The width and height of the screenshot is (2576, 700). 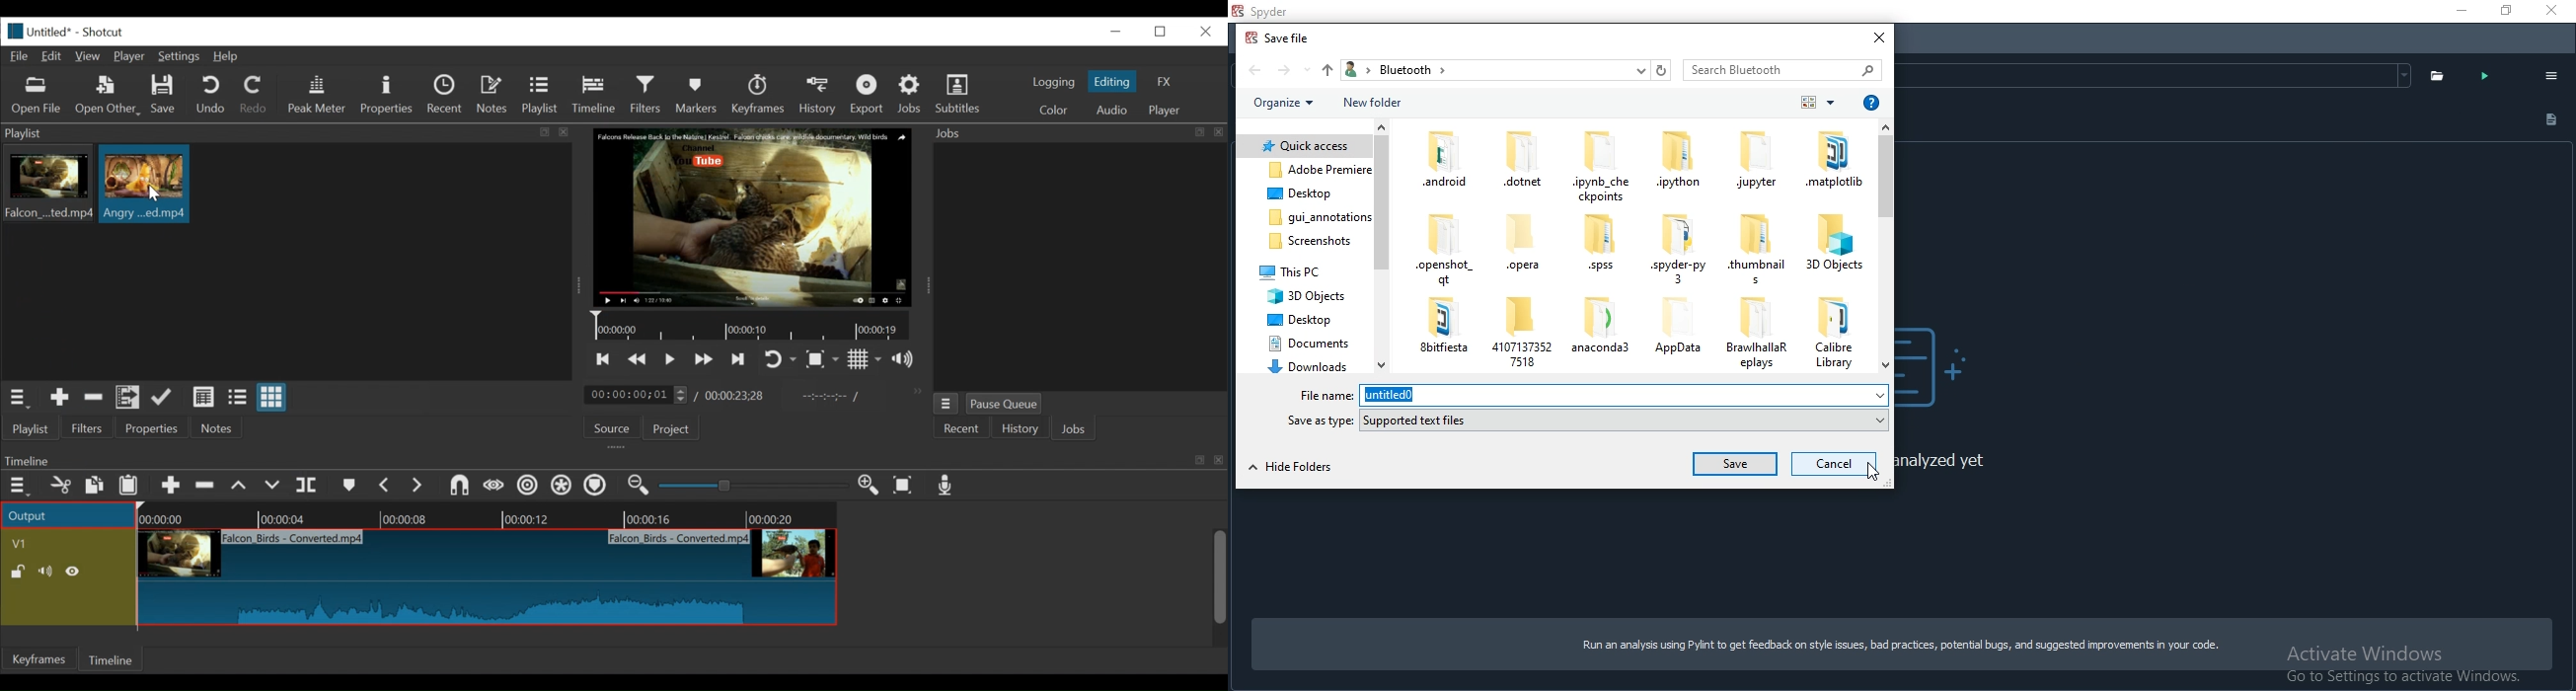 What do you see at coordinates (29, 429) in the screenshot?
I see `playlist` at bounding box center [29, 429].